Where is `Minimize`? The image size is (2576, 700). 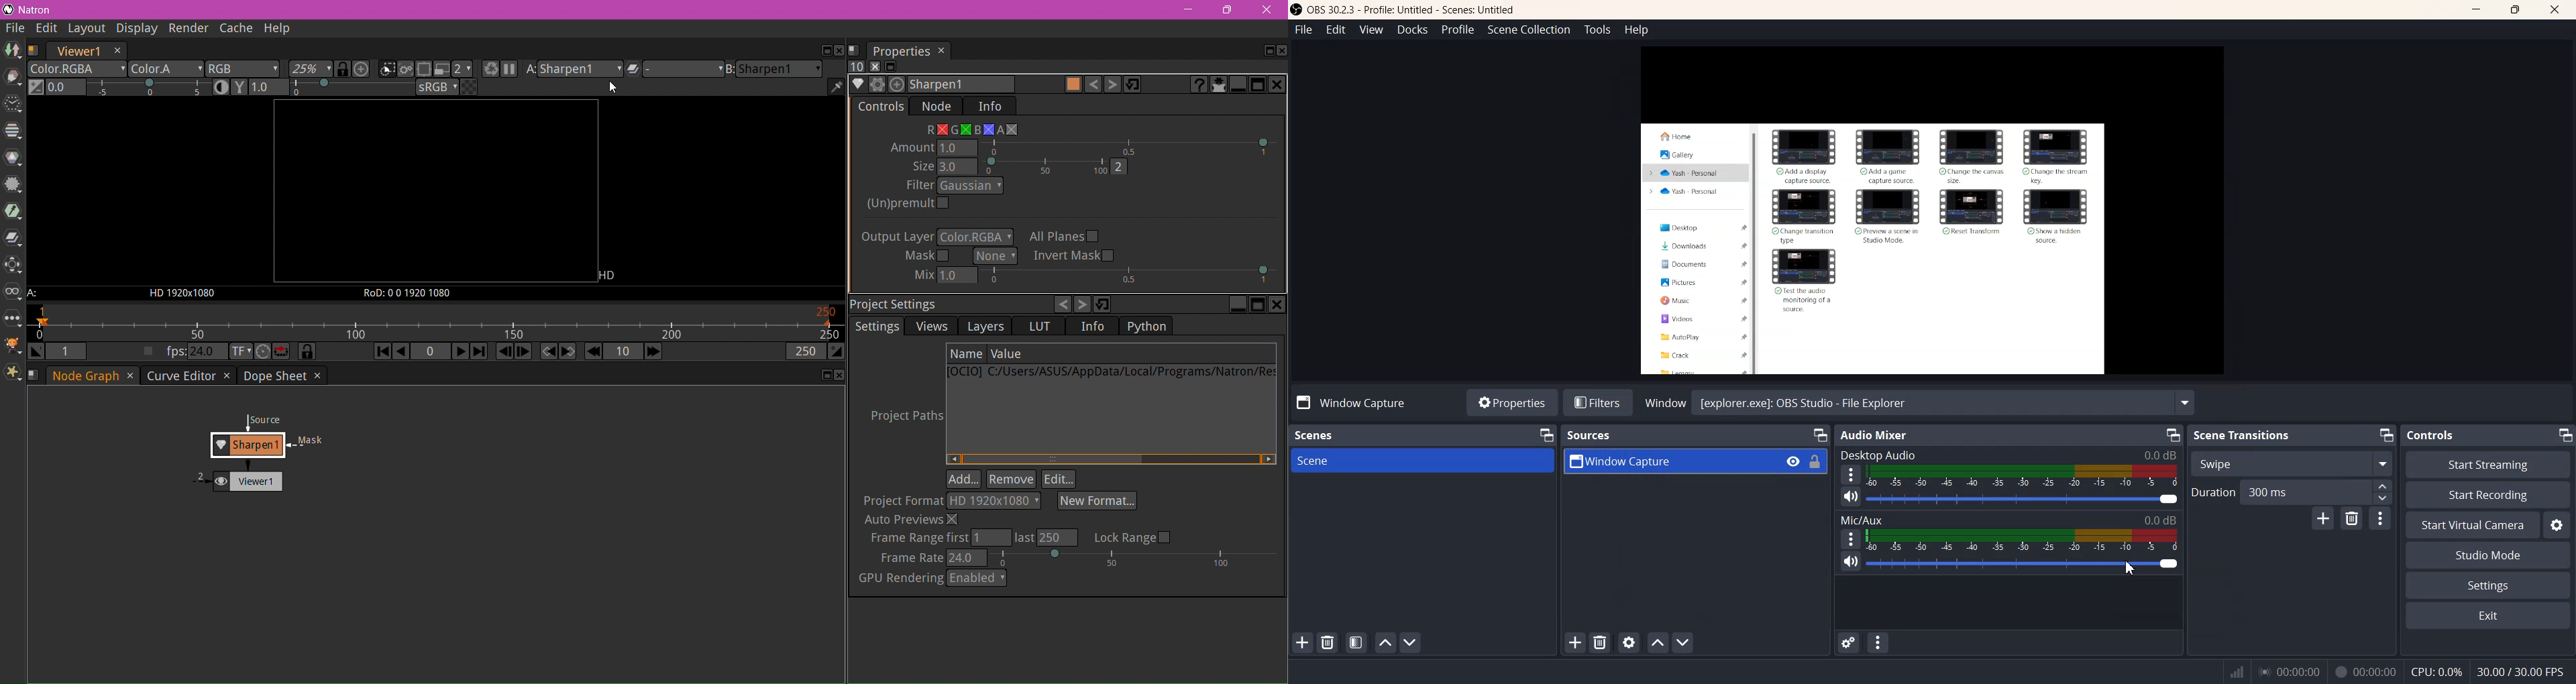
Minimize is located at coordinates (2386, 435).